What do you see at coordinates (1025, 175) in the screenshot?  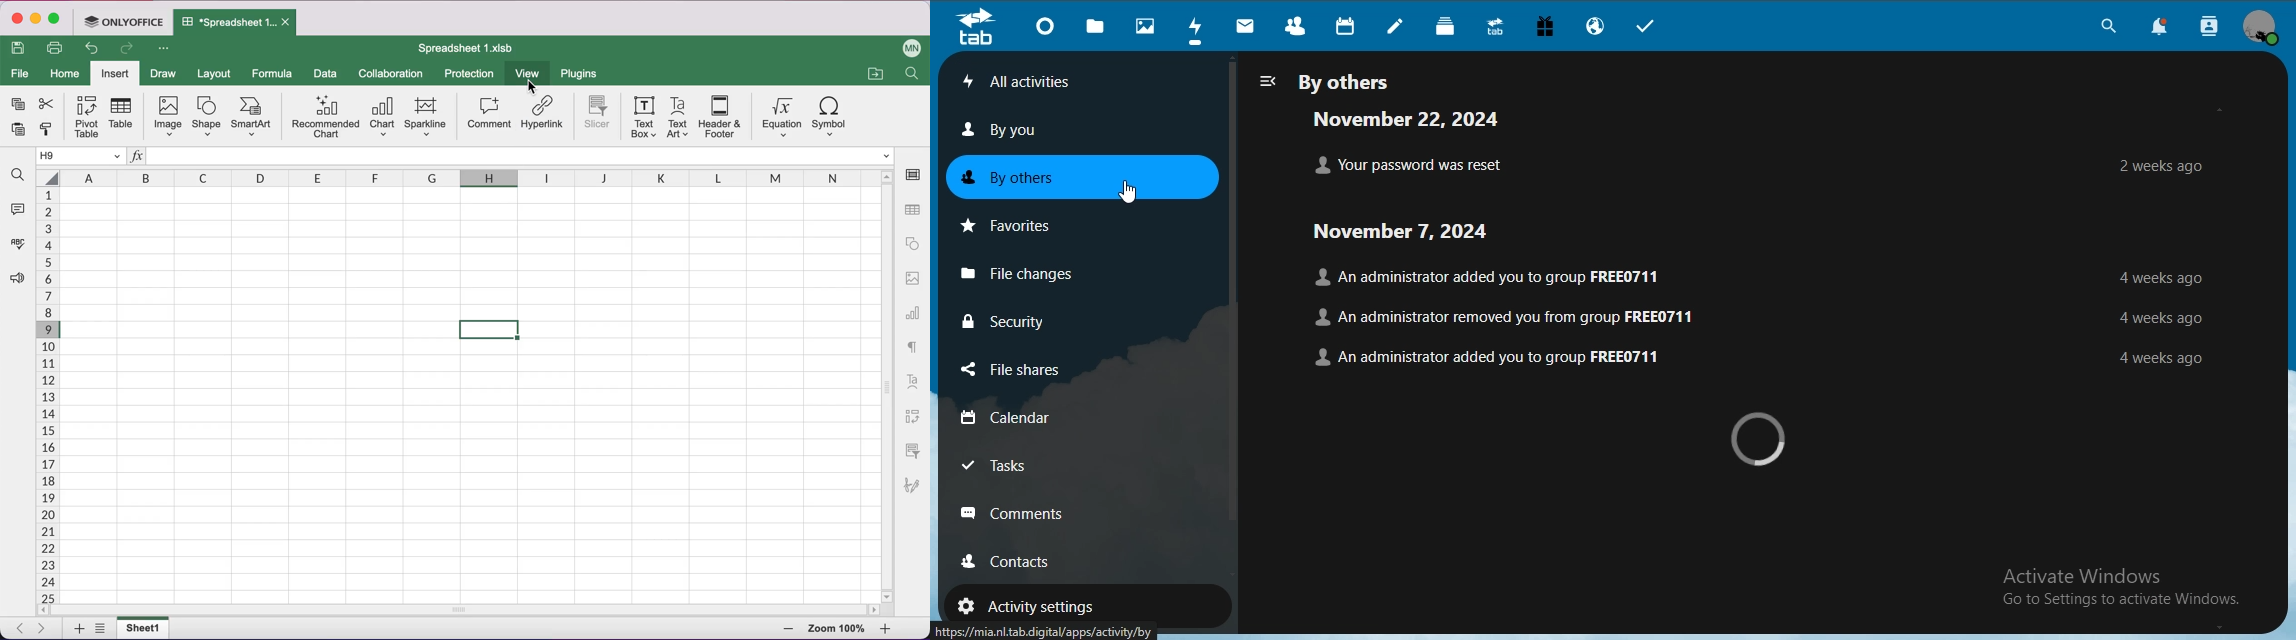 I see `by others` at bounding box center [1025, 175].